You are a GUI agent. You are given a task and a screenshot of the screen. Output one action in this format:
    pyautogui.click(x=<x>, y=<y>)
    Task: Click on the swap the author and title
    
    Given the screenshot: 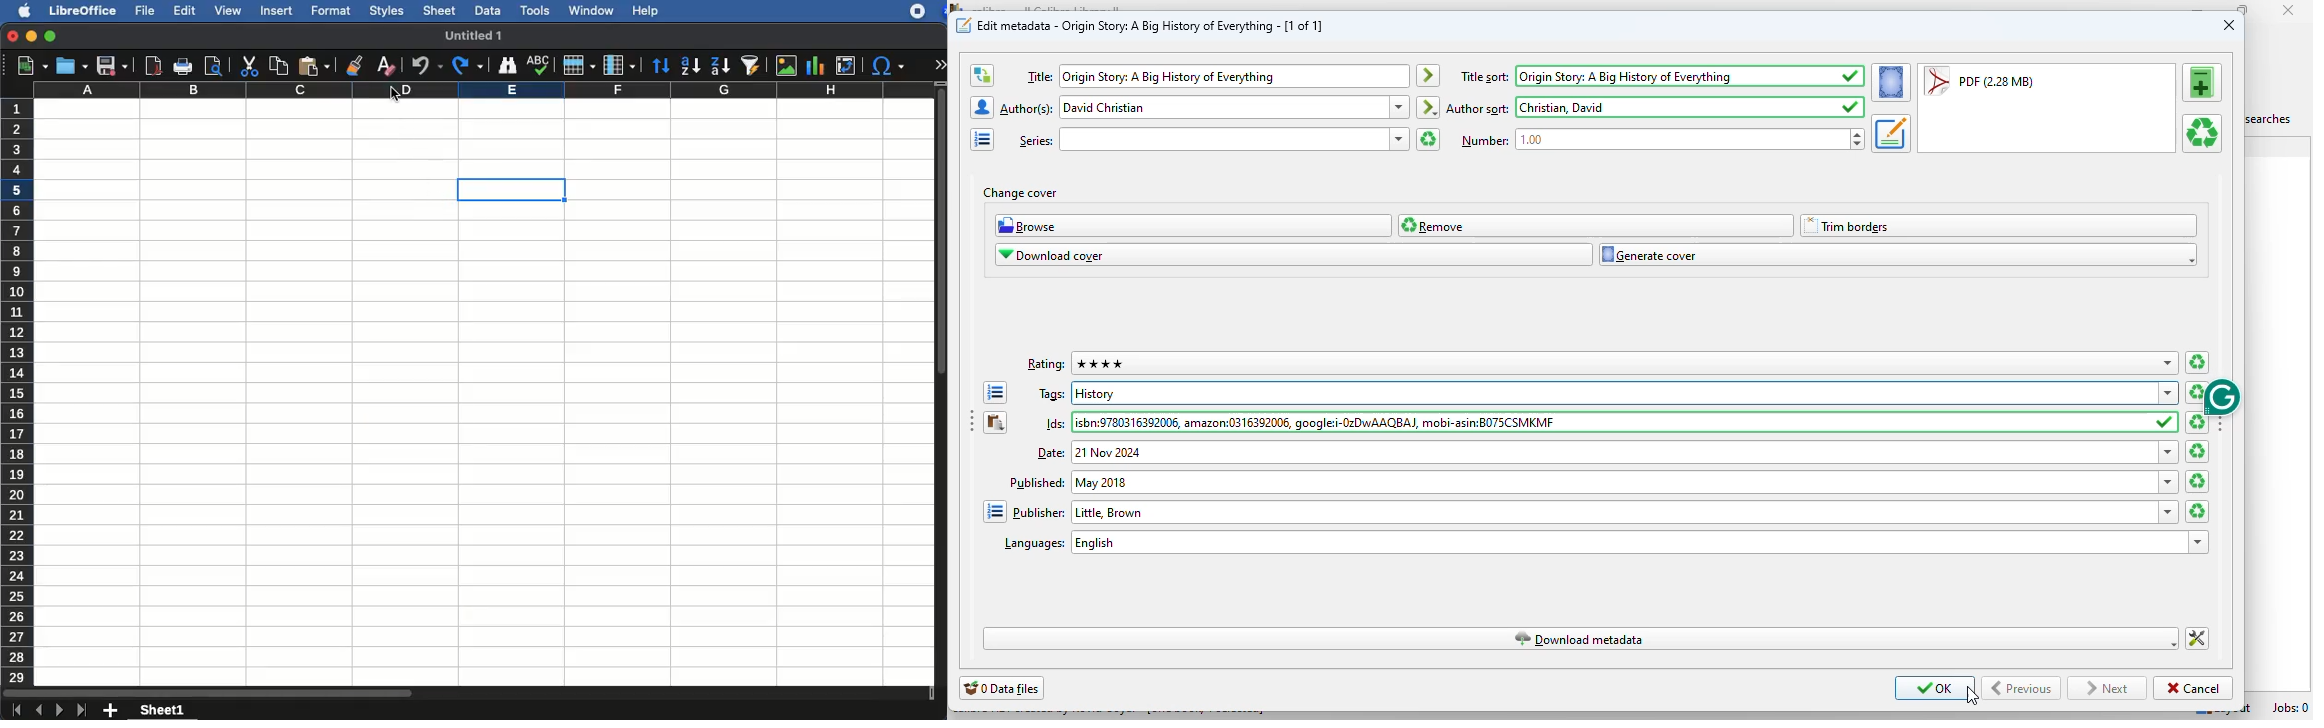 What is the action you would take?
    pyautogui.click(x=981, y=76)
    